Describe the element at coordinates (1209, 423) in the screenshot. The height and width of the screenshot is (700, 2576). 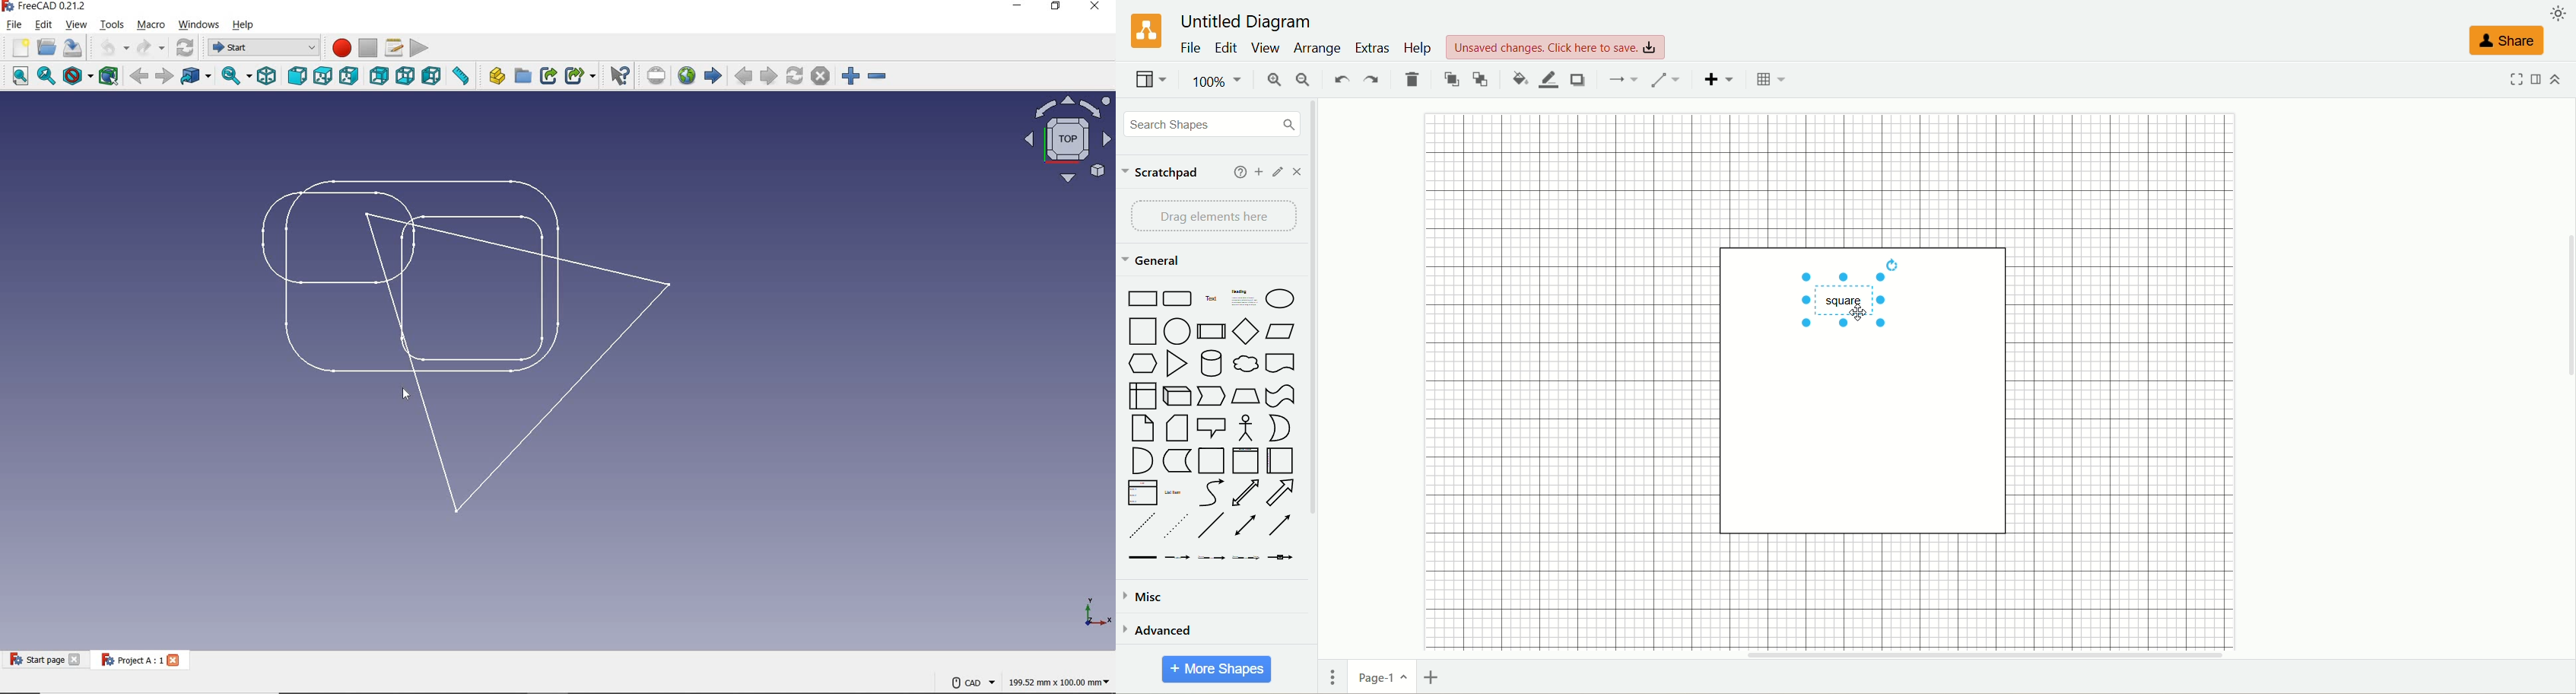
I see `shapes` at that location.